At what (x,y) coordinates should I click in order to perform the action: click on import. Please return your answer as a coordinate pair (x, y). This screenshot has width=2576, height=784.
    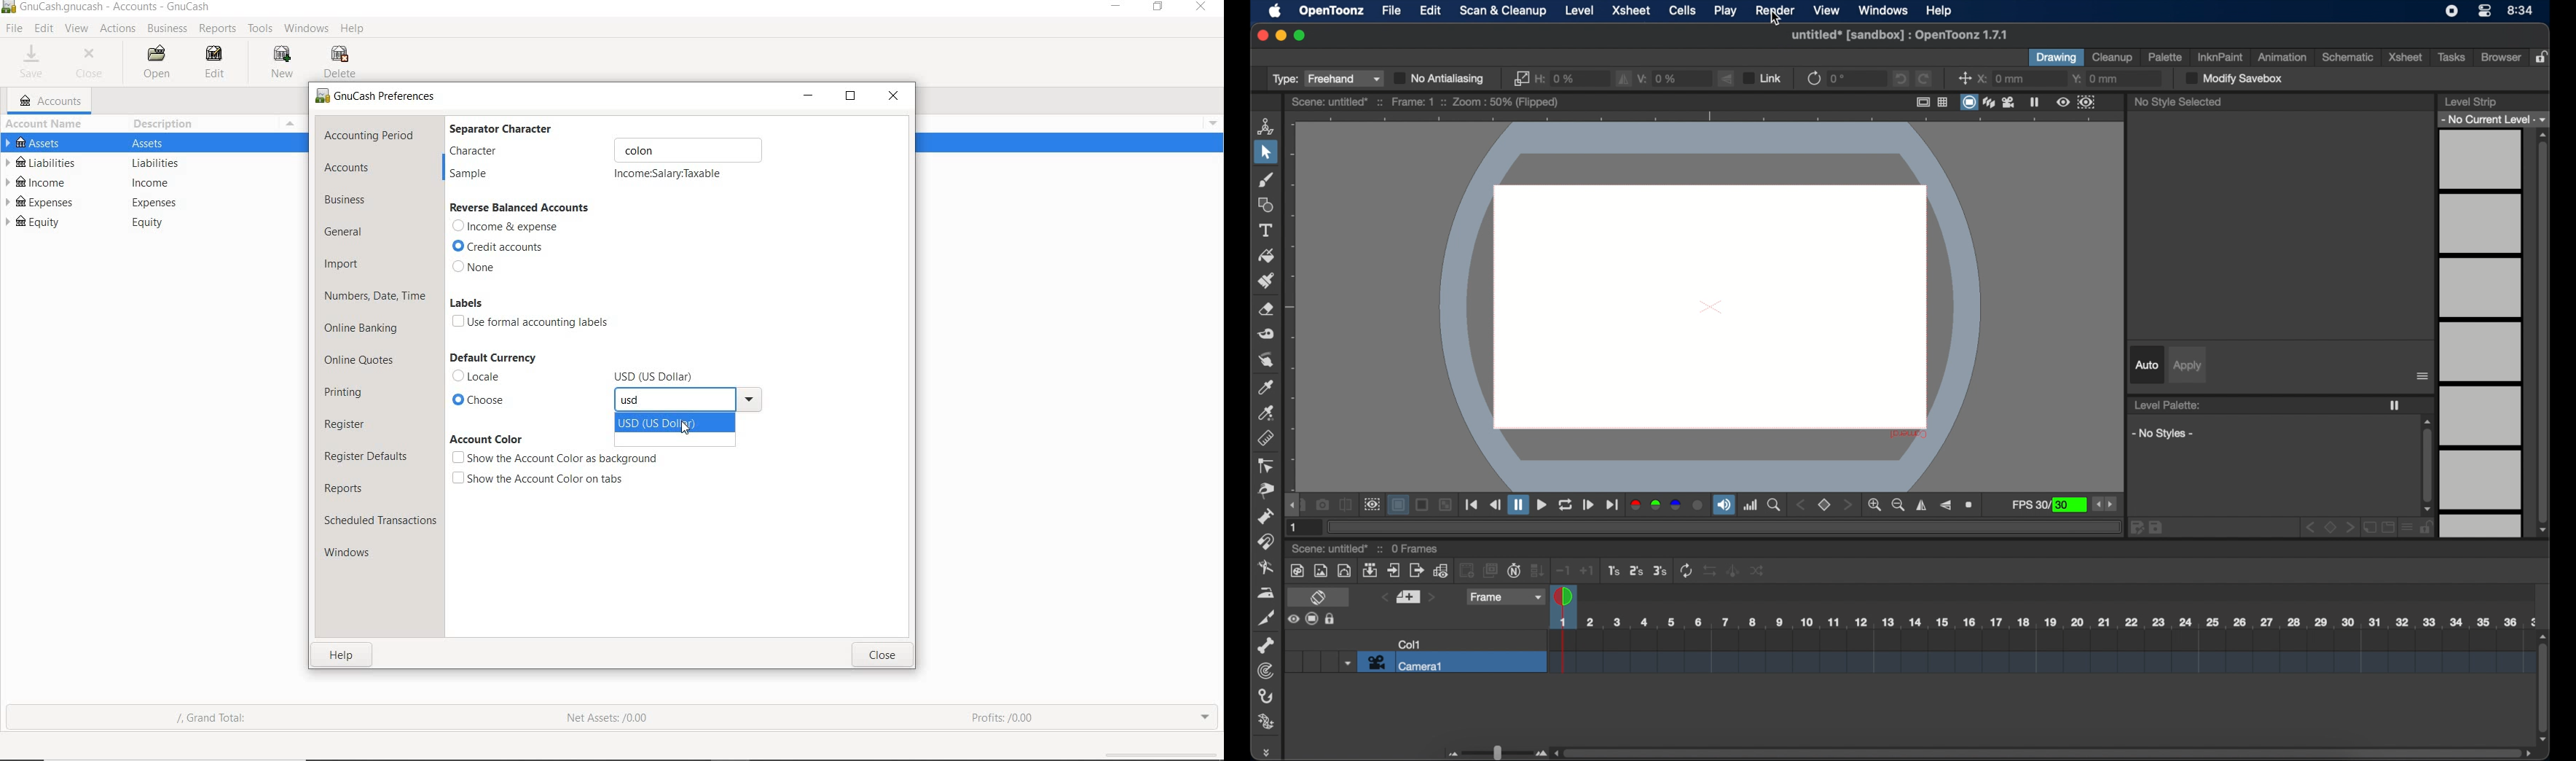
    Looking at the image, I should click on (342, 265).